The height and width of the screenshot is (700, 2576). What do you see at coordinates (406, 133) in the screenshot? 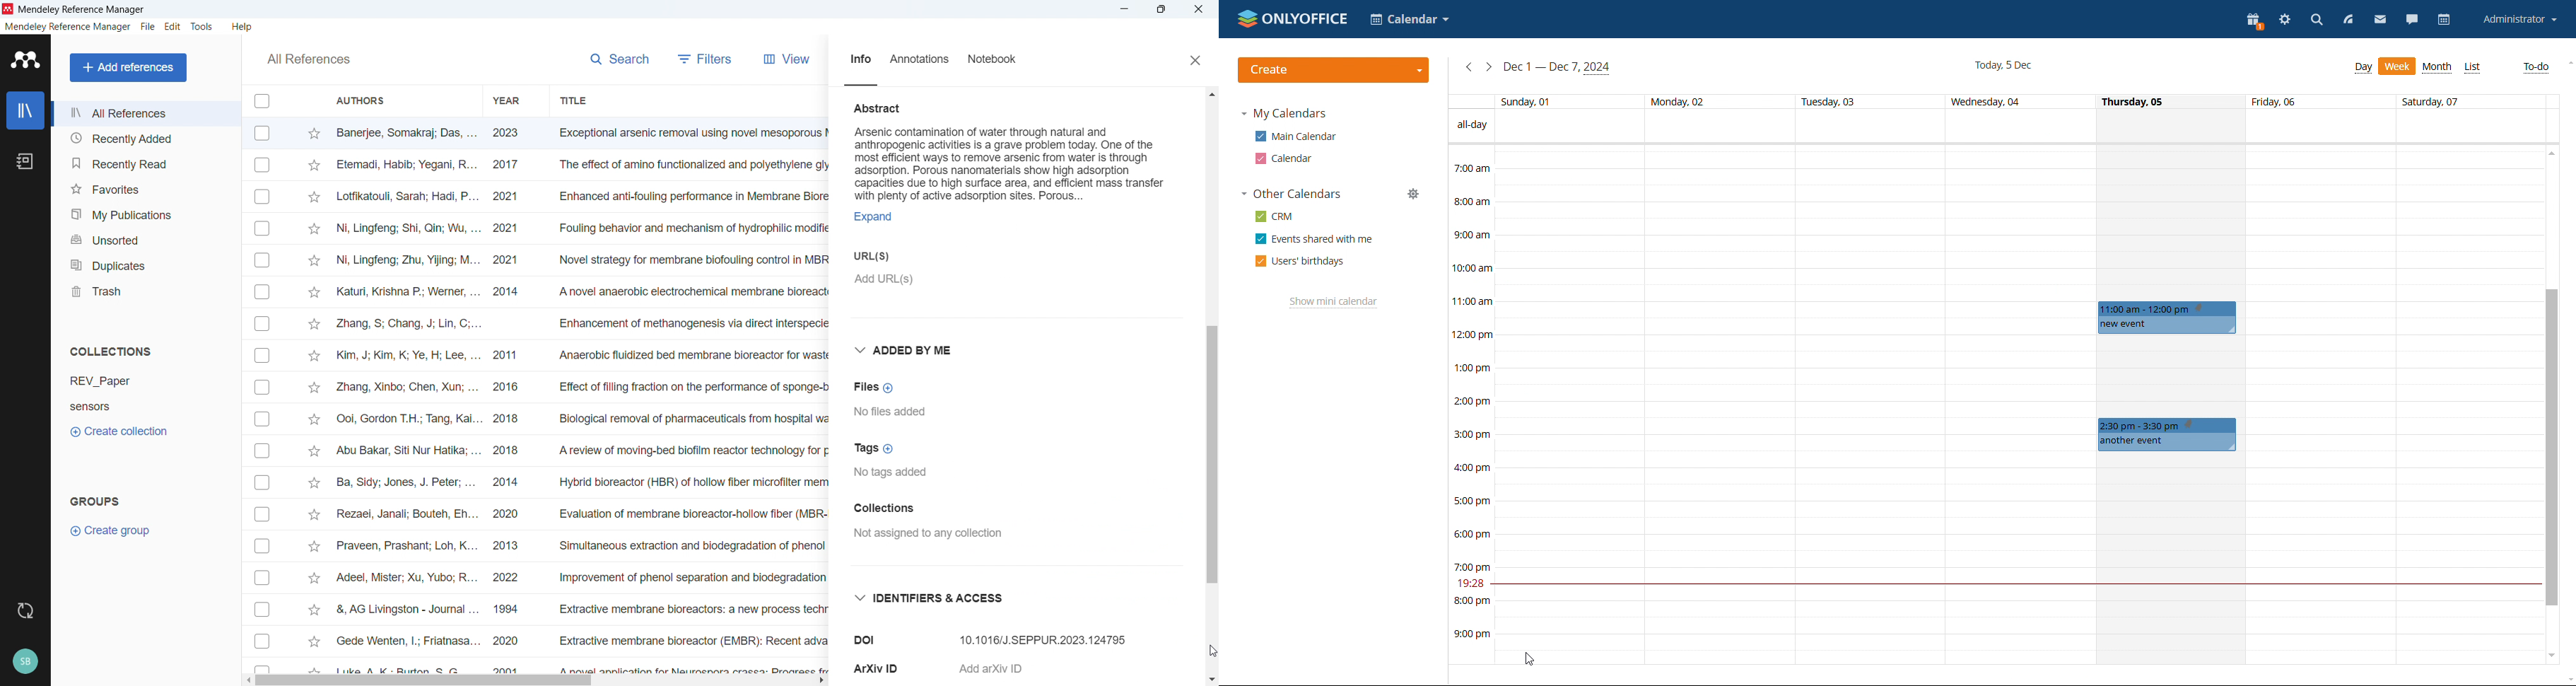
I see `banerjee somakraj,das` at bounding box center [406, 133].